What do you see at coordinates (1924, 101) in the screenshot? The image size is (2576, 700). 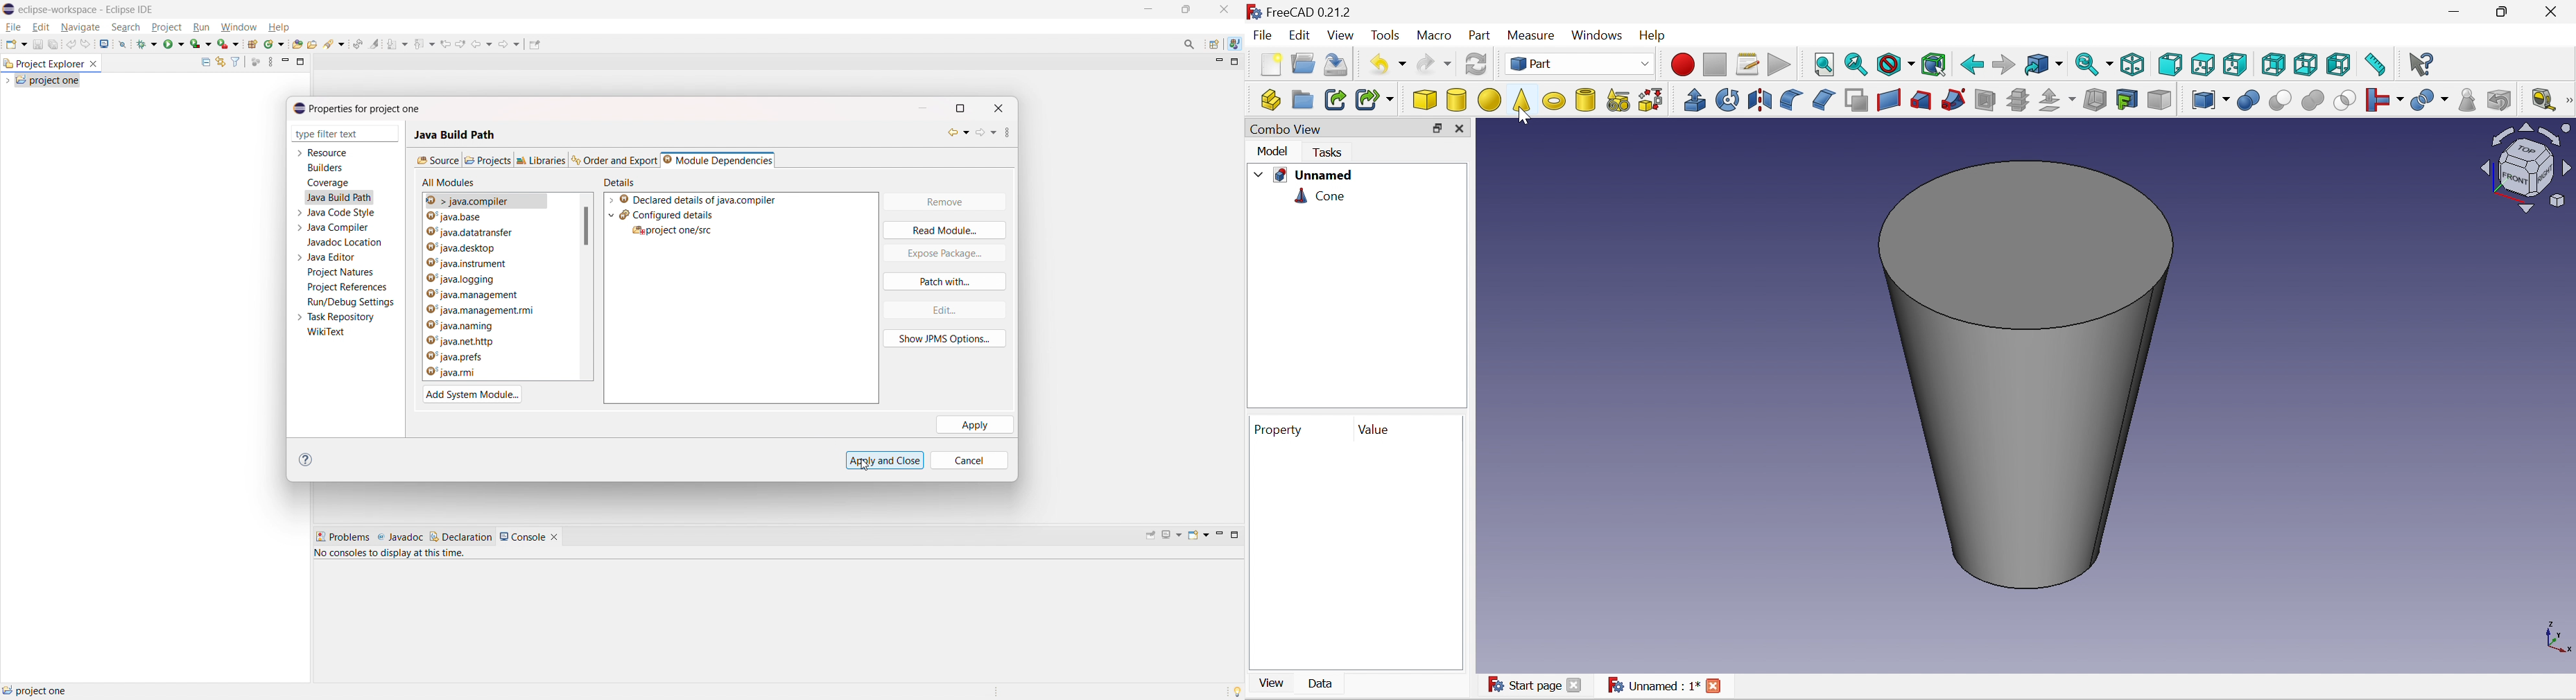 I see `Loft` at bounding box center [1924, 101].